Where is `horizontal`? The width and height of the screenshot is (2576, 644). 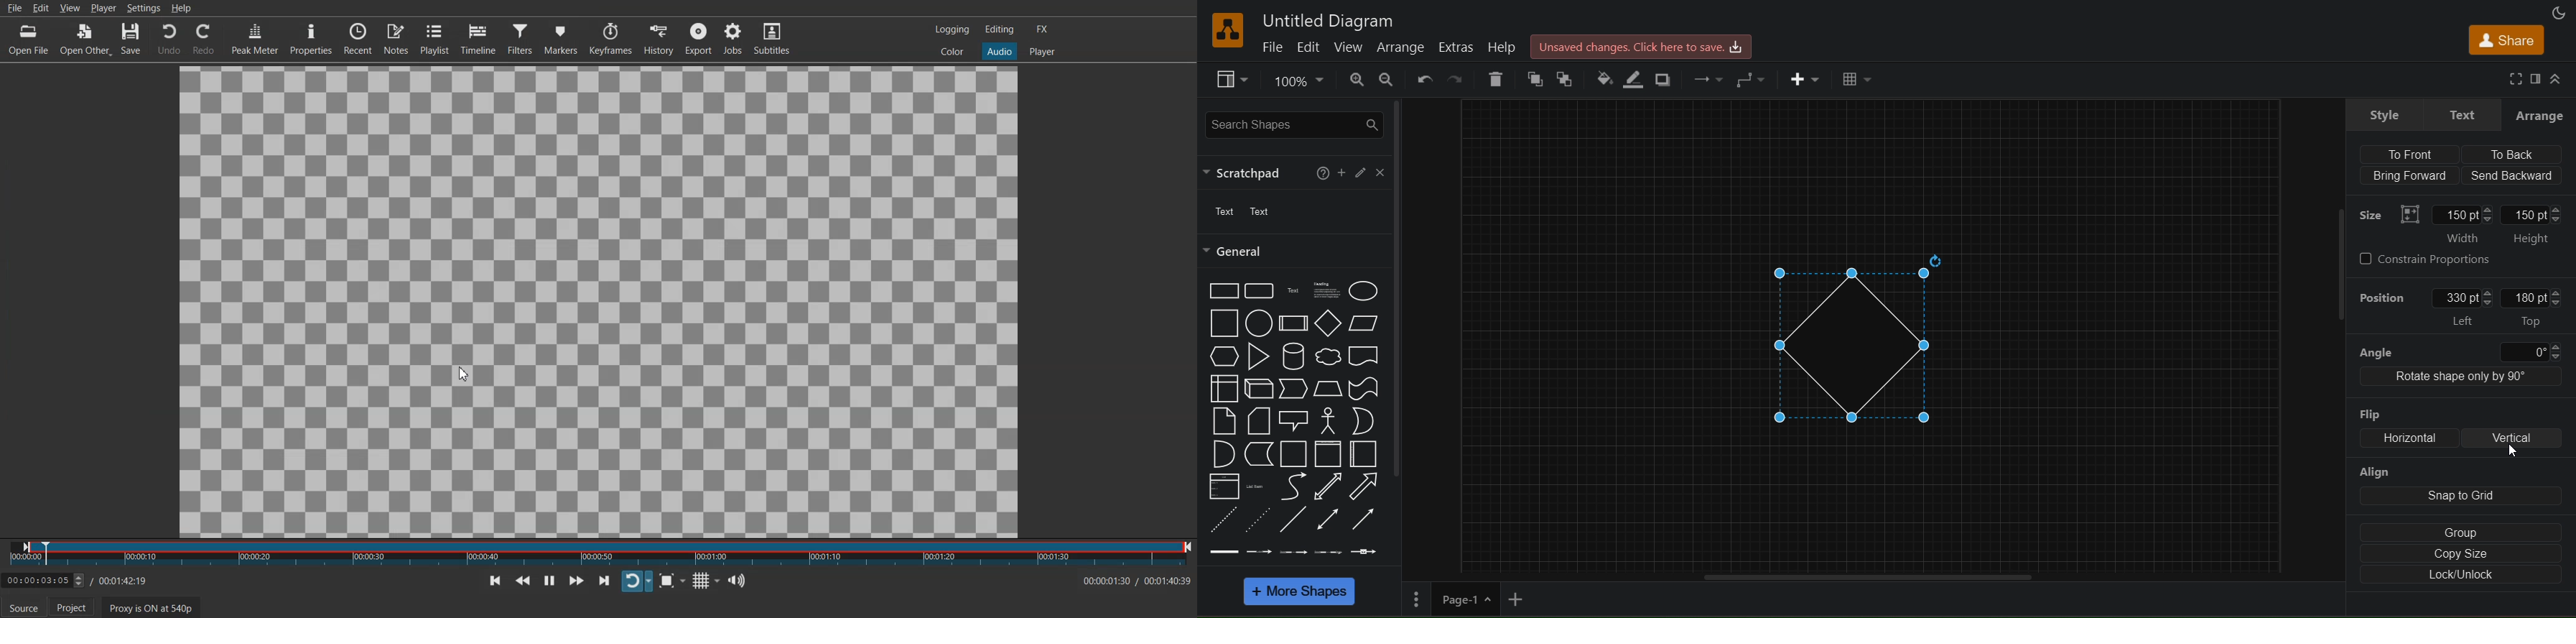 horizontal is located at coordinates (2411, 438).